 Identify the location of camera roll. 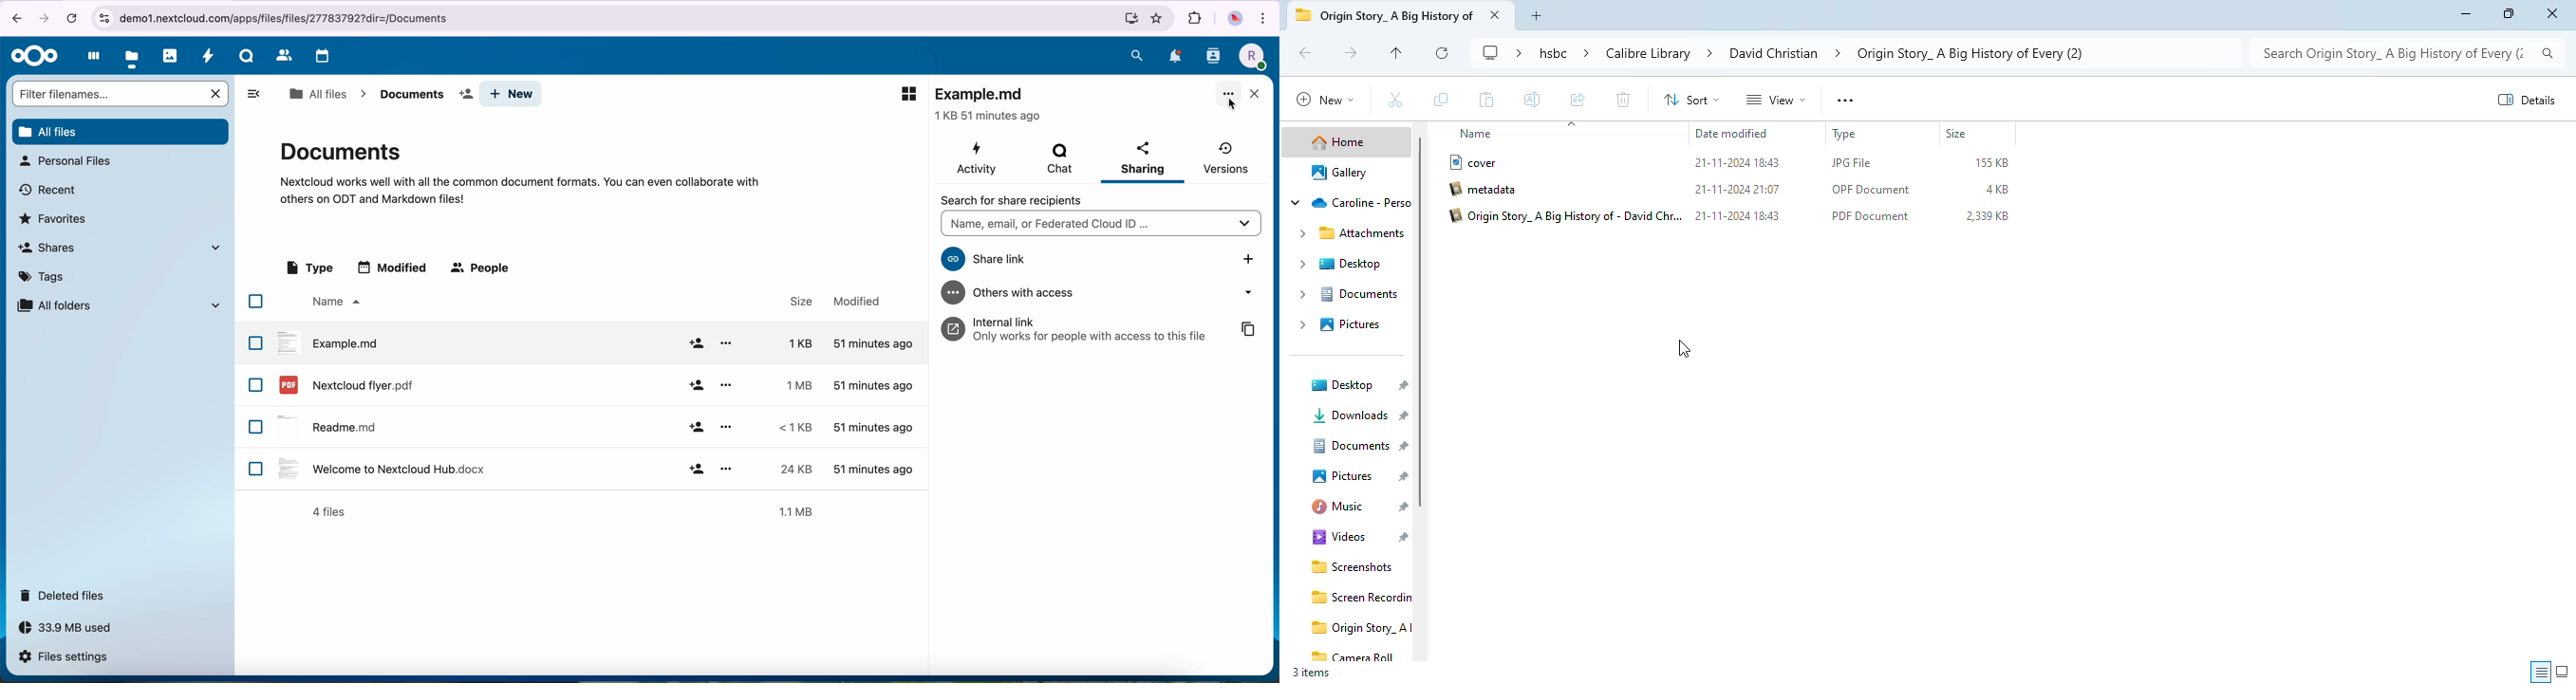
(1354, 657).